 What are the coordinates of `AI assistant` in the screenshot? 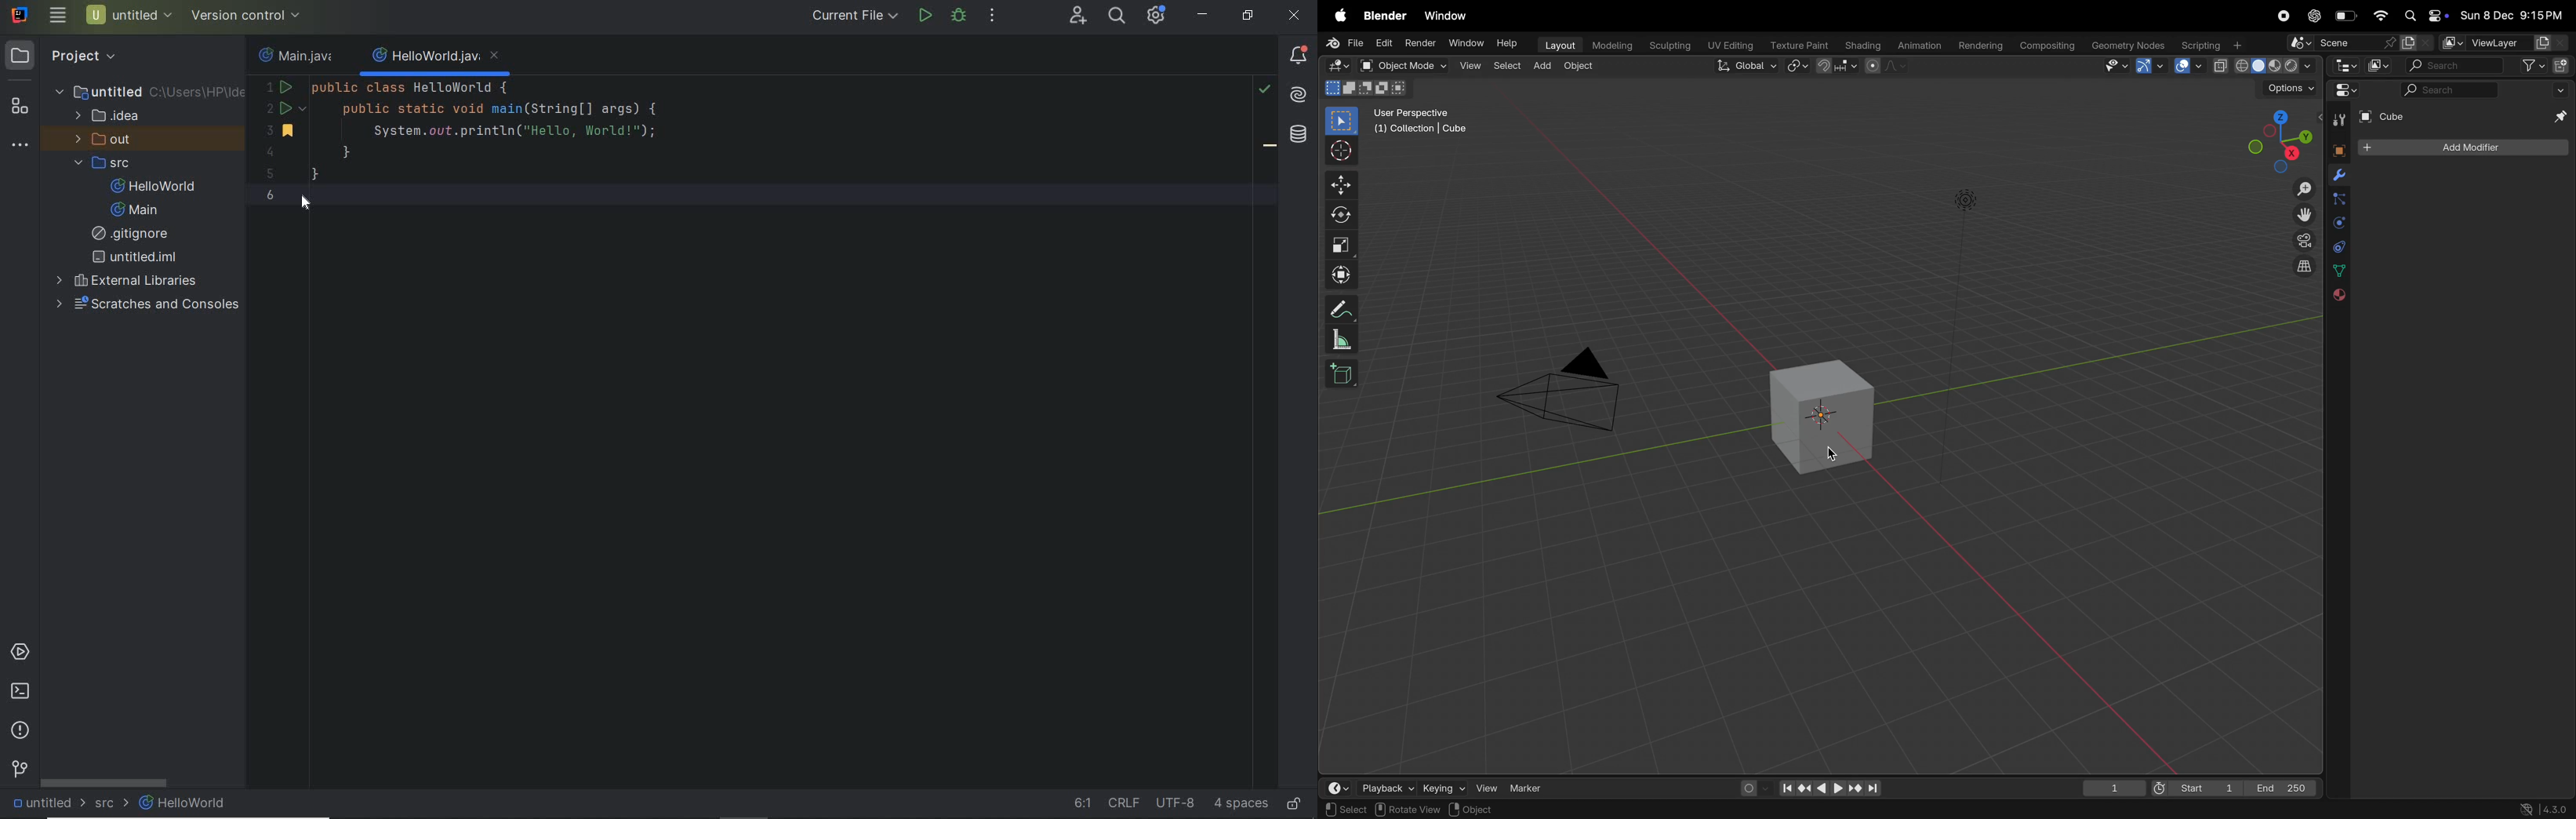 It's located at (1297, 96).